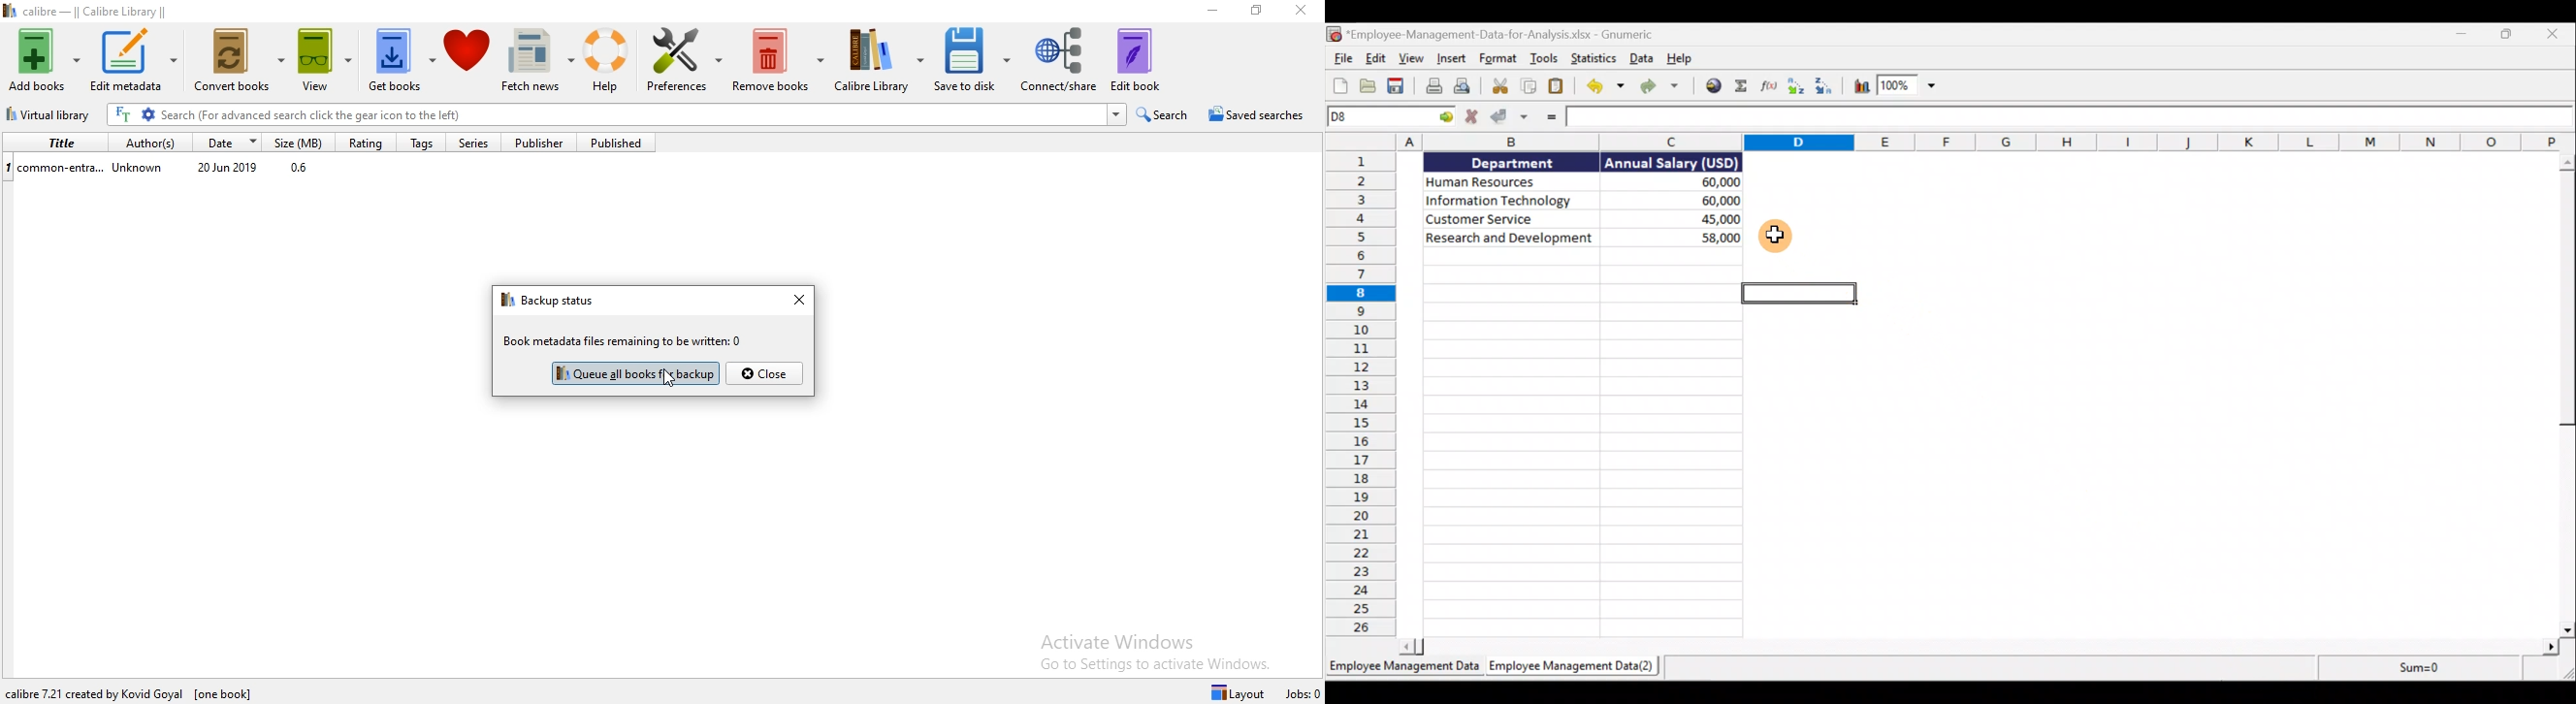 The height and width of the screenshot is (728, 2576). What do you see at coordinates (51, 116) in the screenshot?
I see `Virtual Library` at bounding box center [51, 116].